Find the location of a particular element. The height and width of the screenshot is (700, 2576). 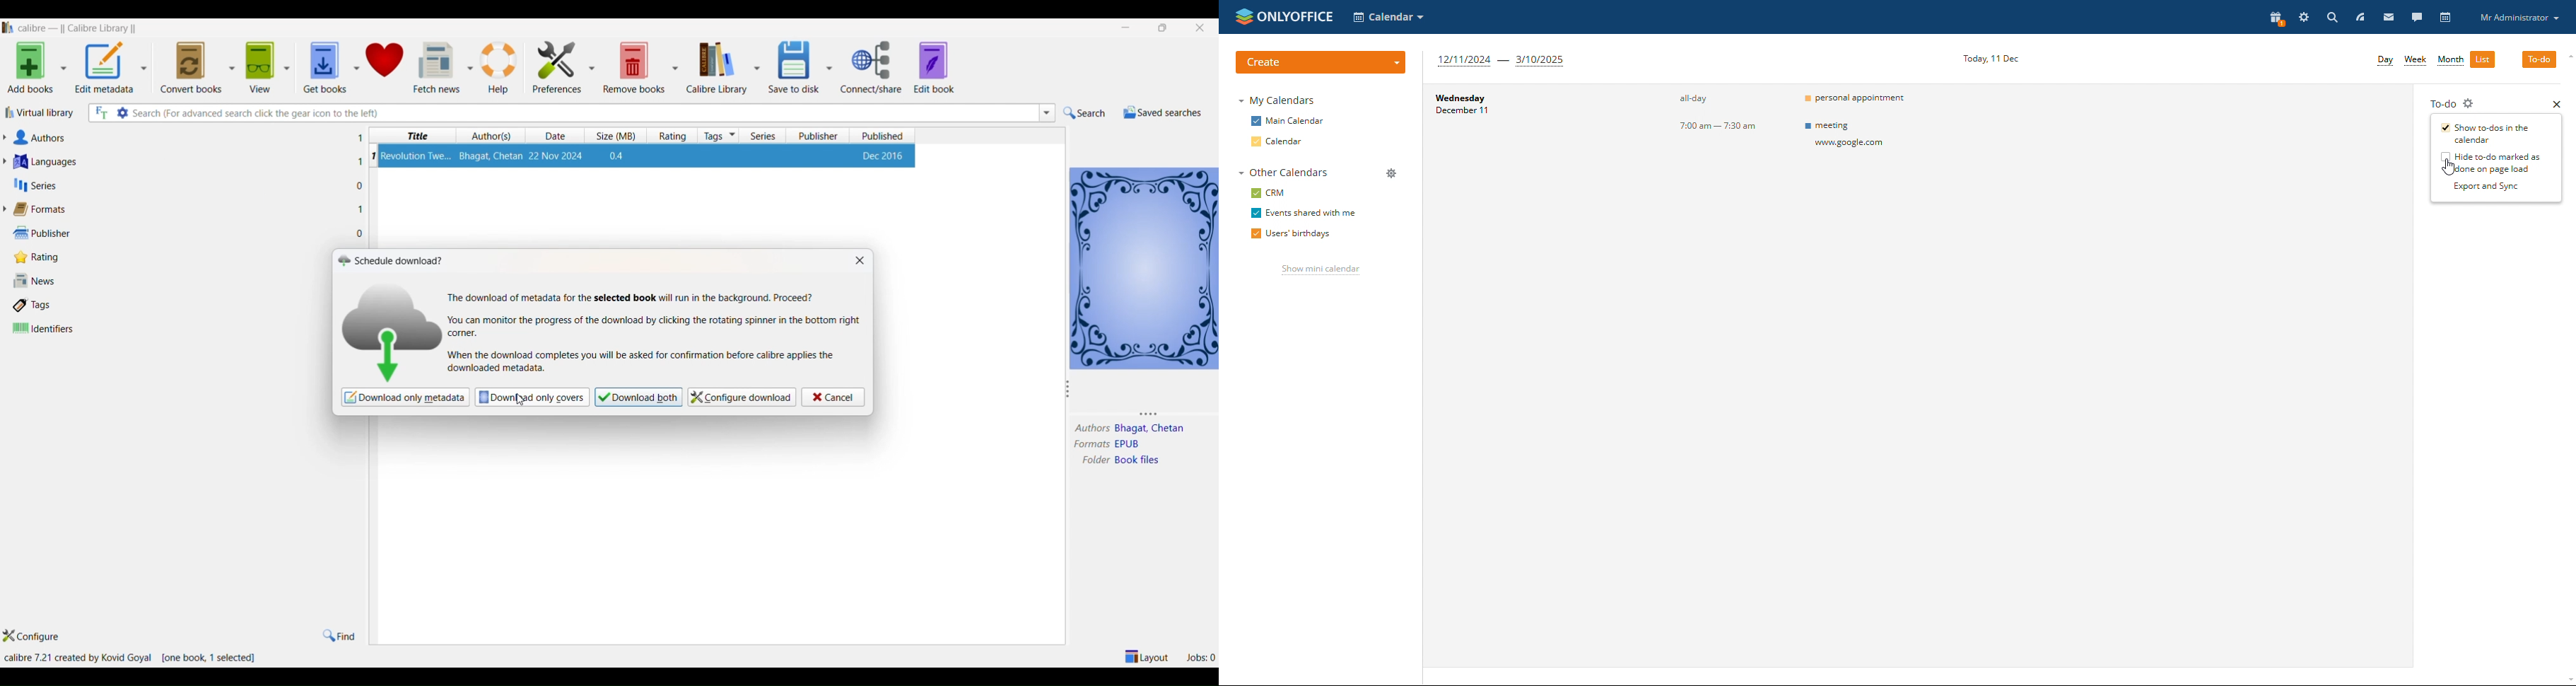

to-do is located at coordinates (2441, 103).